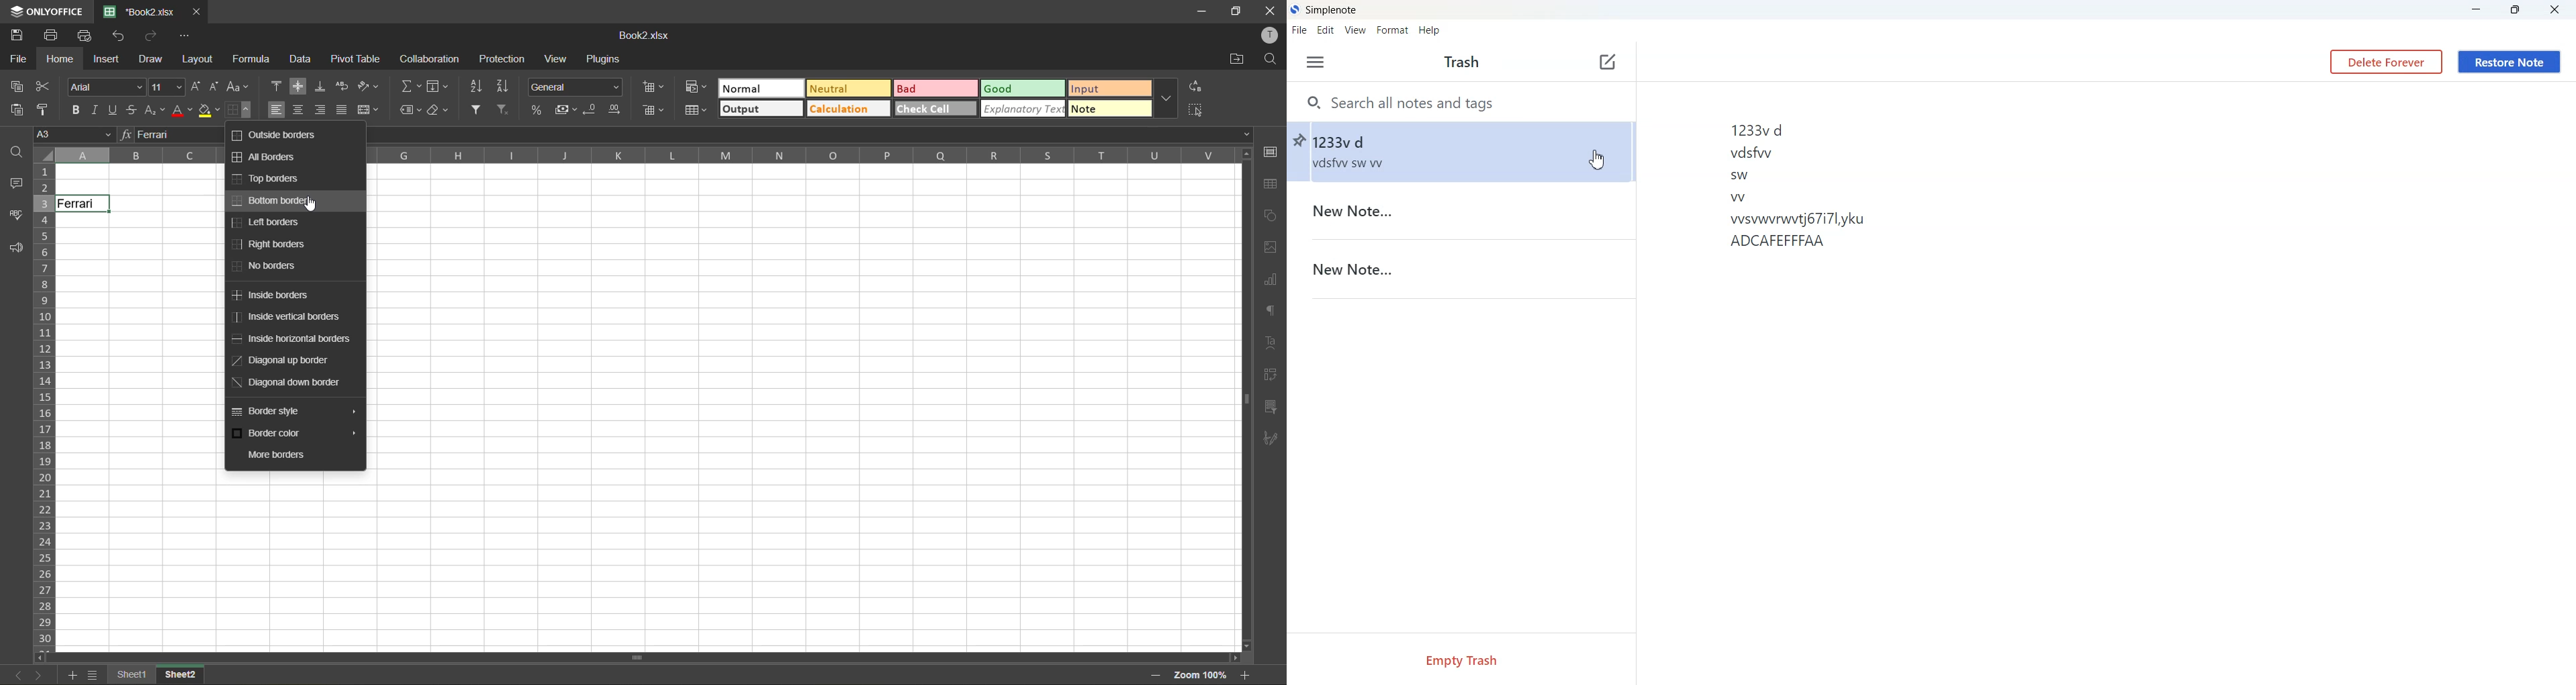 The image size is (2576, 700). Describe the element at coordinates (43, 10) in the screenshot. I see `app  name` at that location.